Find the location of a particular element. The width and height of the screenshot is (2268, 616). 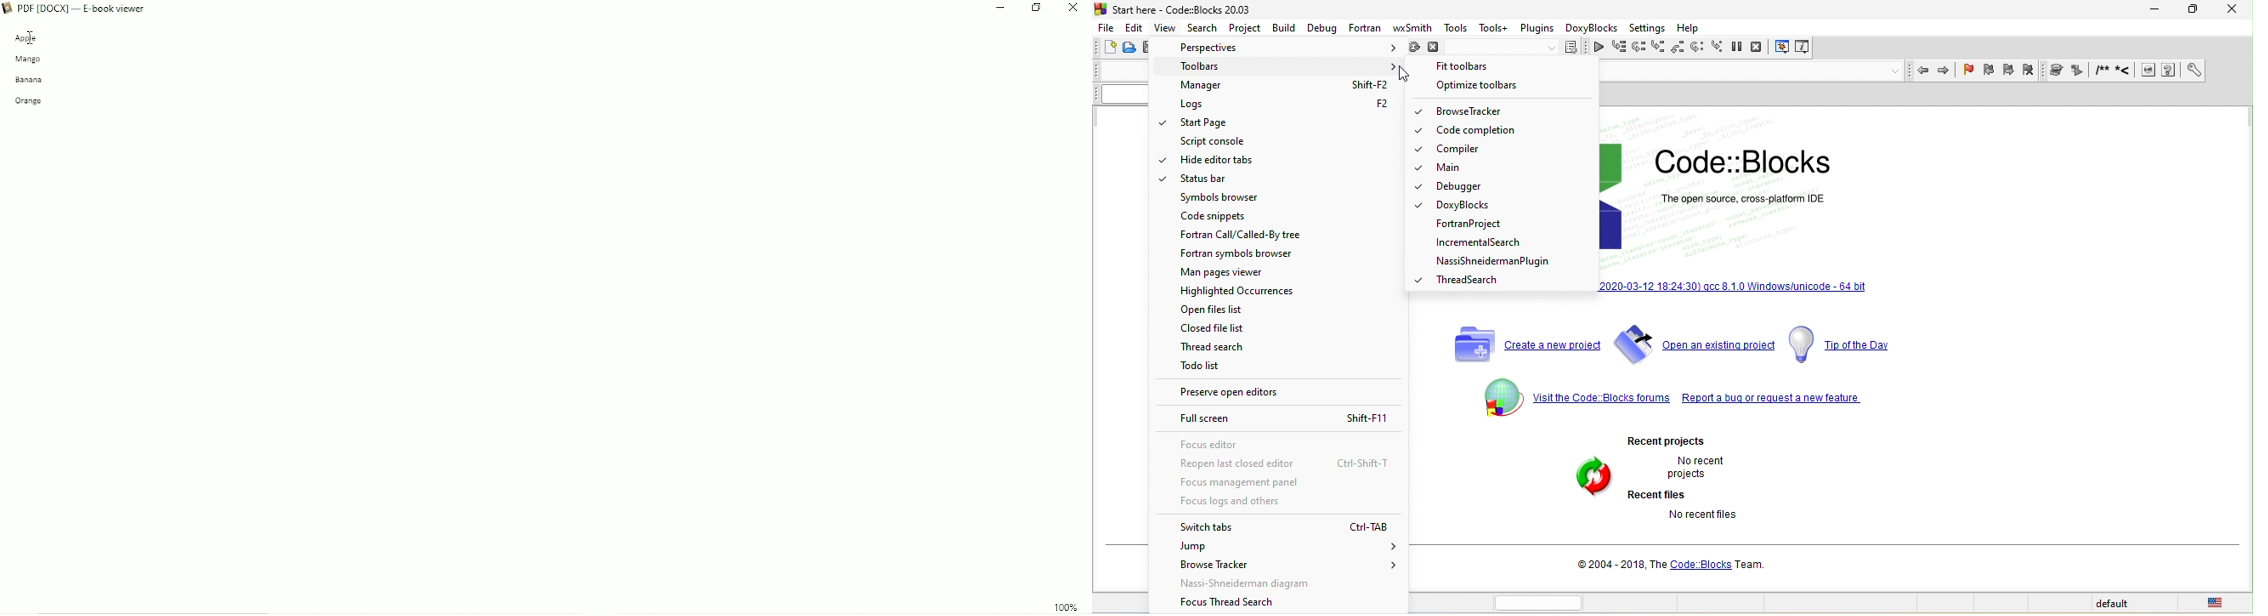

fit toolbars is located at coordinates (1469, 67).